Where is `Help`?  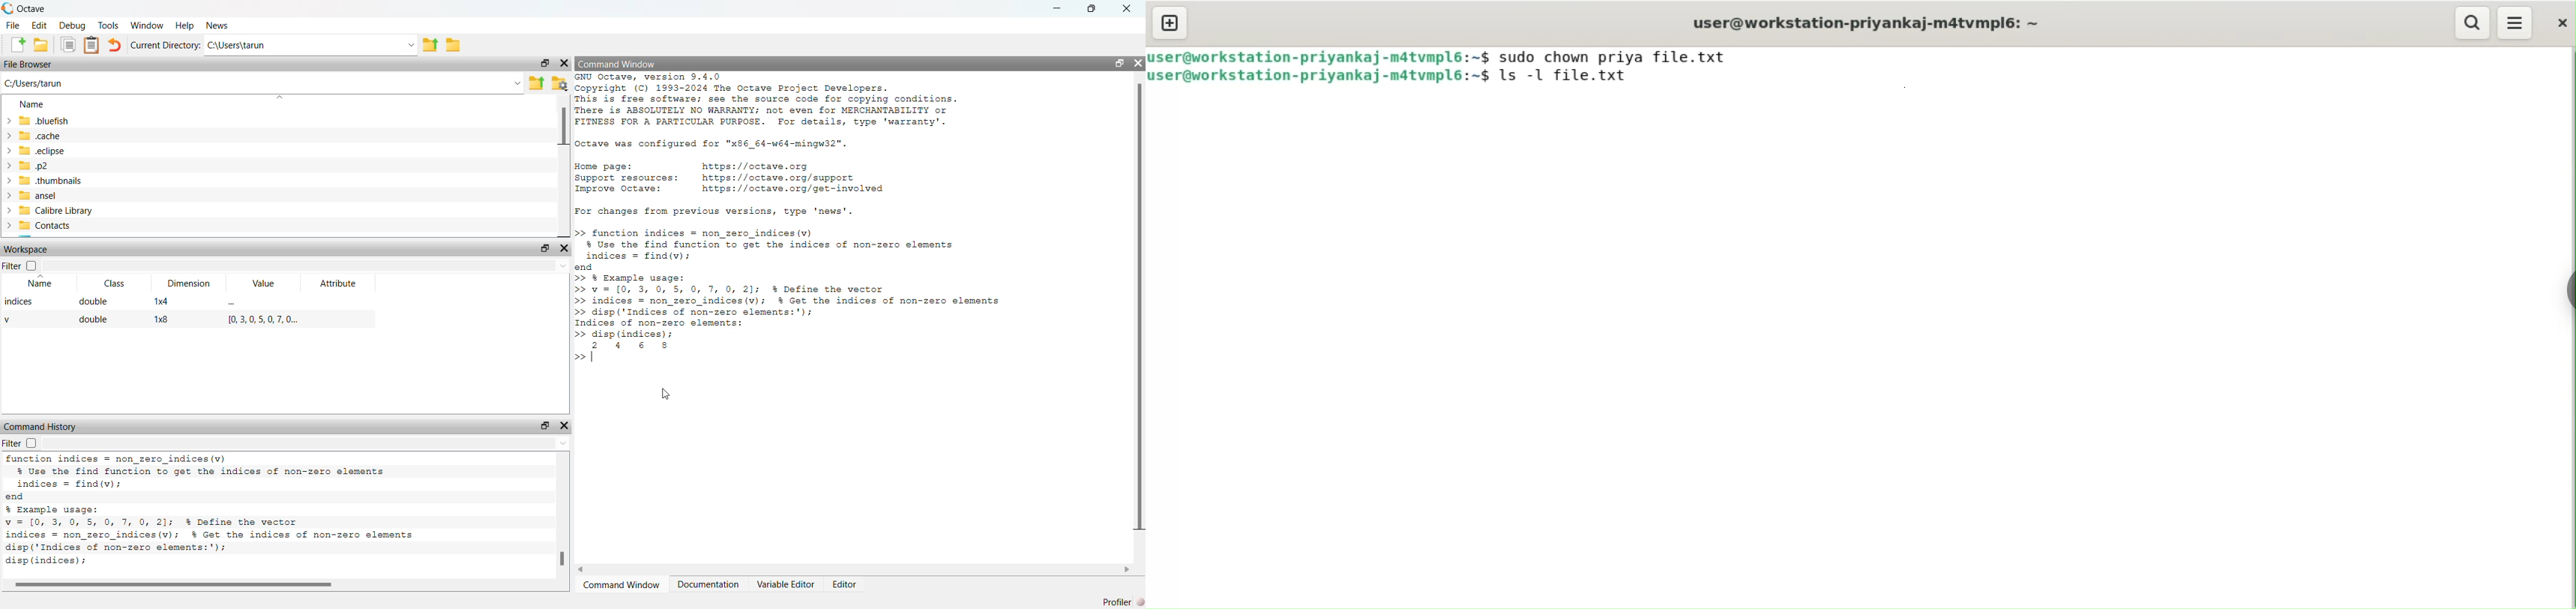
Help is located at coordinates (184, 26).